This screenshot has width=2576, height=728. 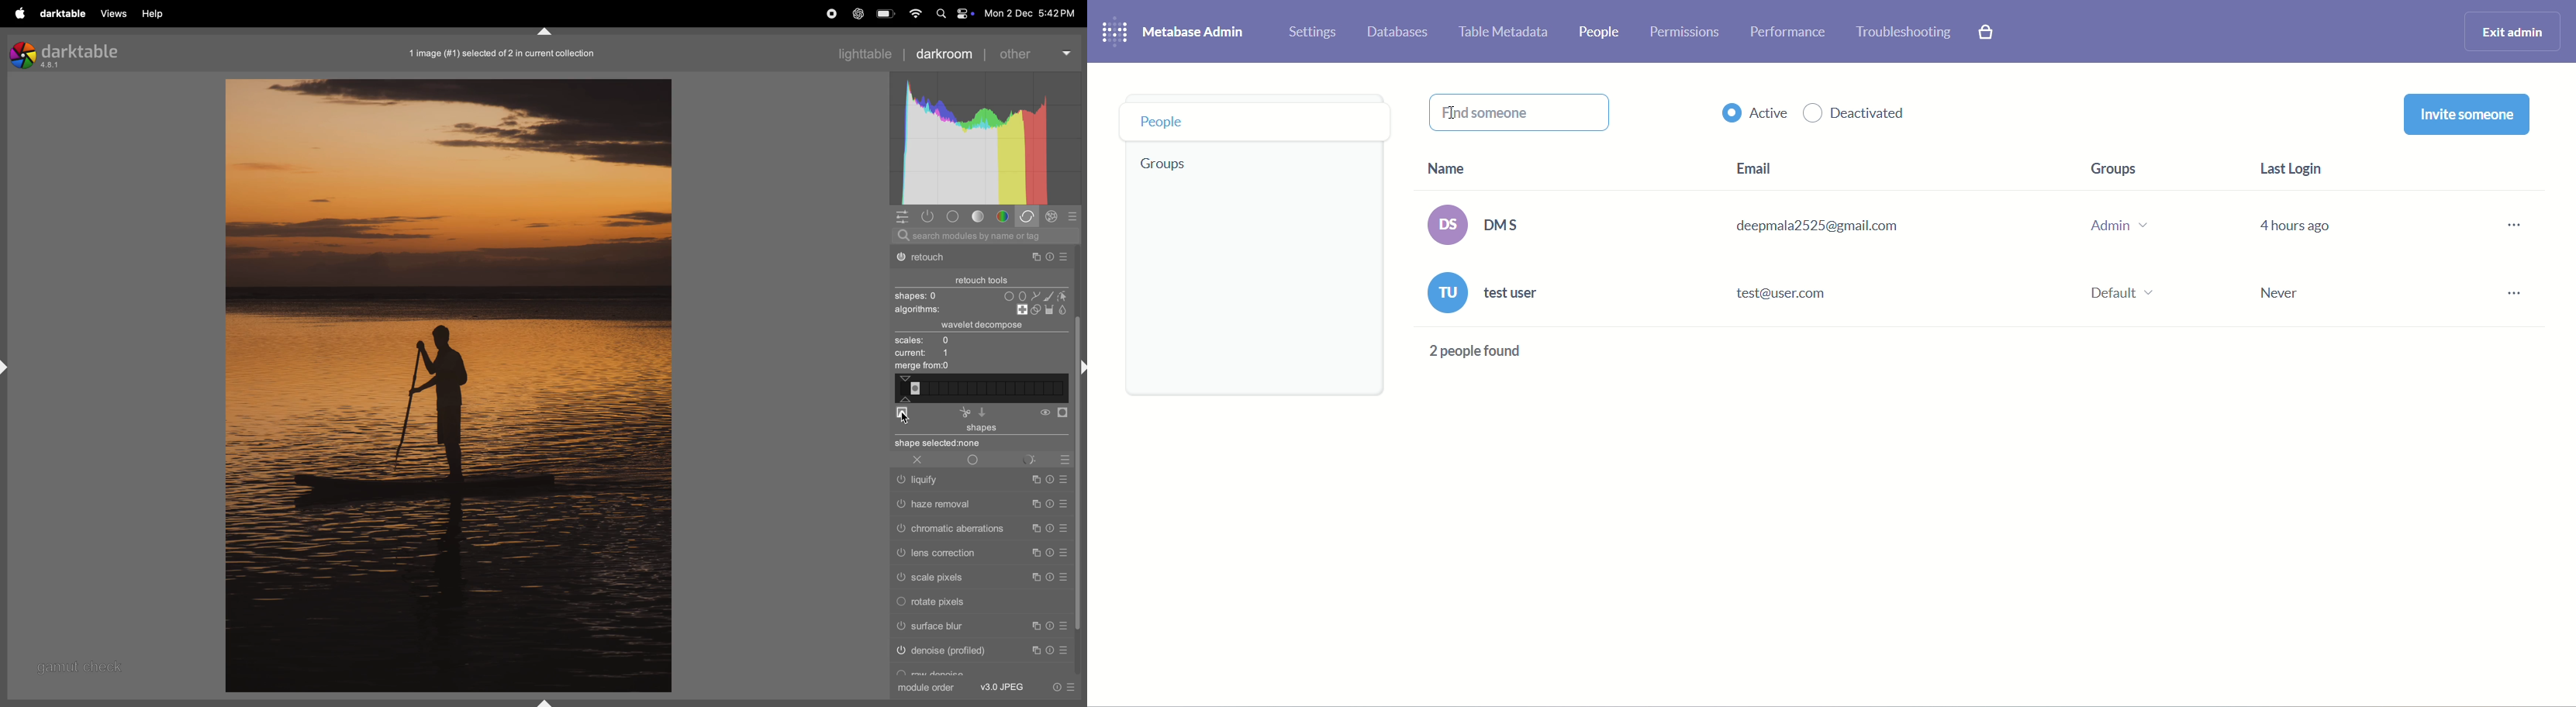 What do you see at coordinates (925, 688) in the screenshot?
I see `module order` at bounding box center [925, 688].